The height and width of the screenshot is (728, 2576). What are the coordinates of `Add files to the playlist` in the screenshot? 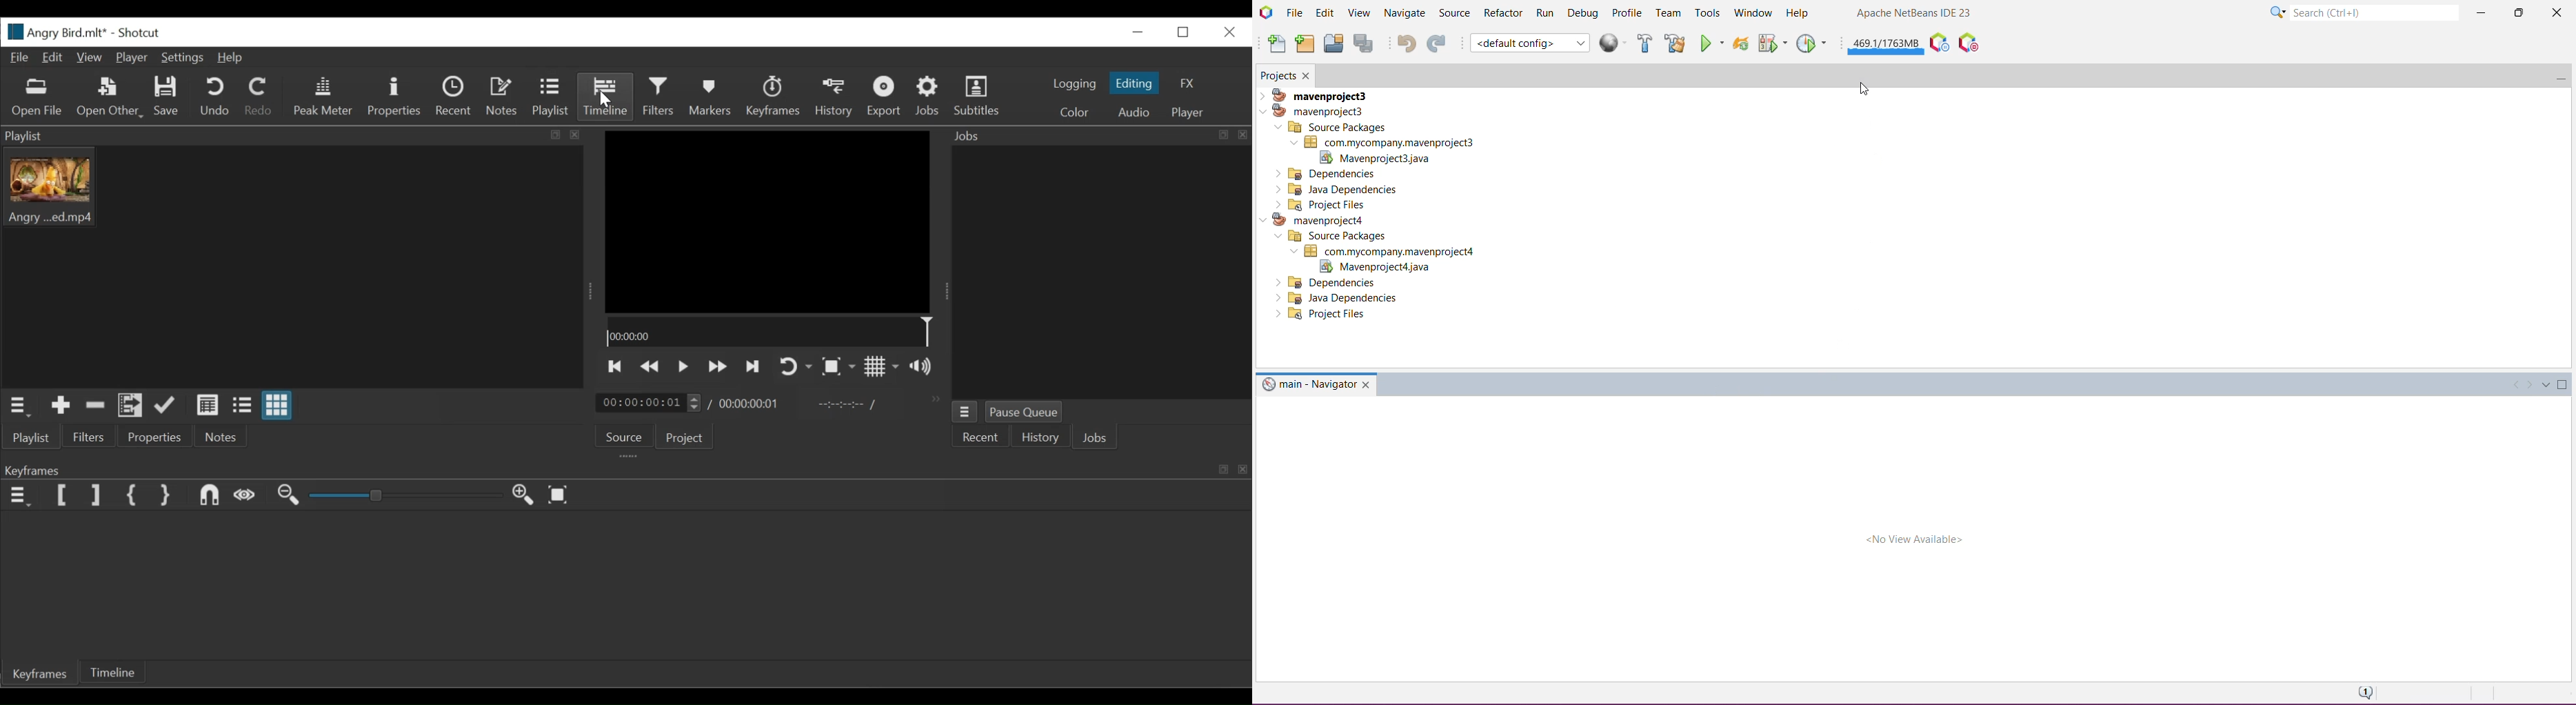 It's located at (131, 407).